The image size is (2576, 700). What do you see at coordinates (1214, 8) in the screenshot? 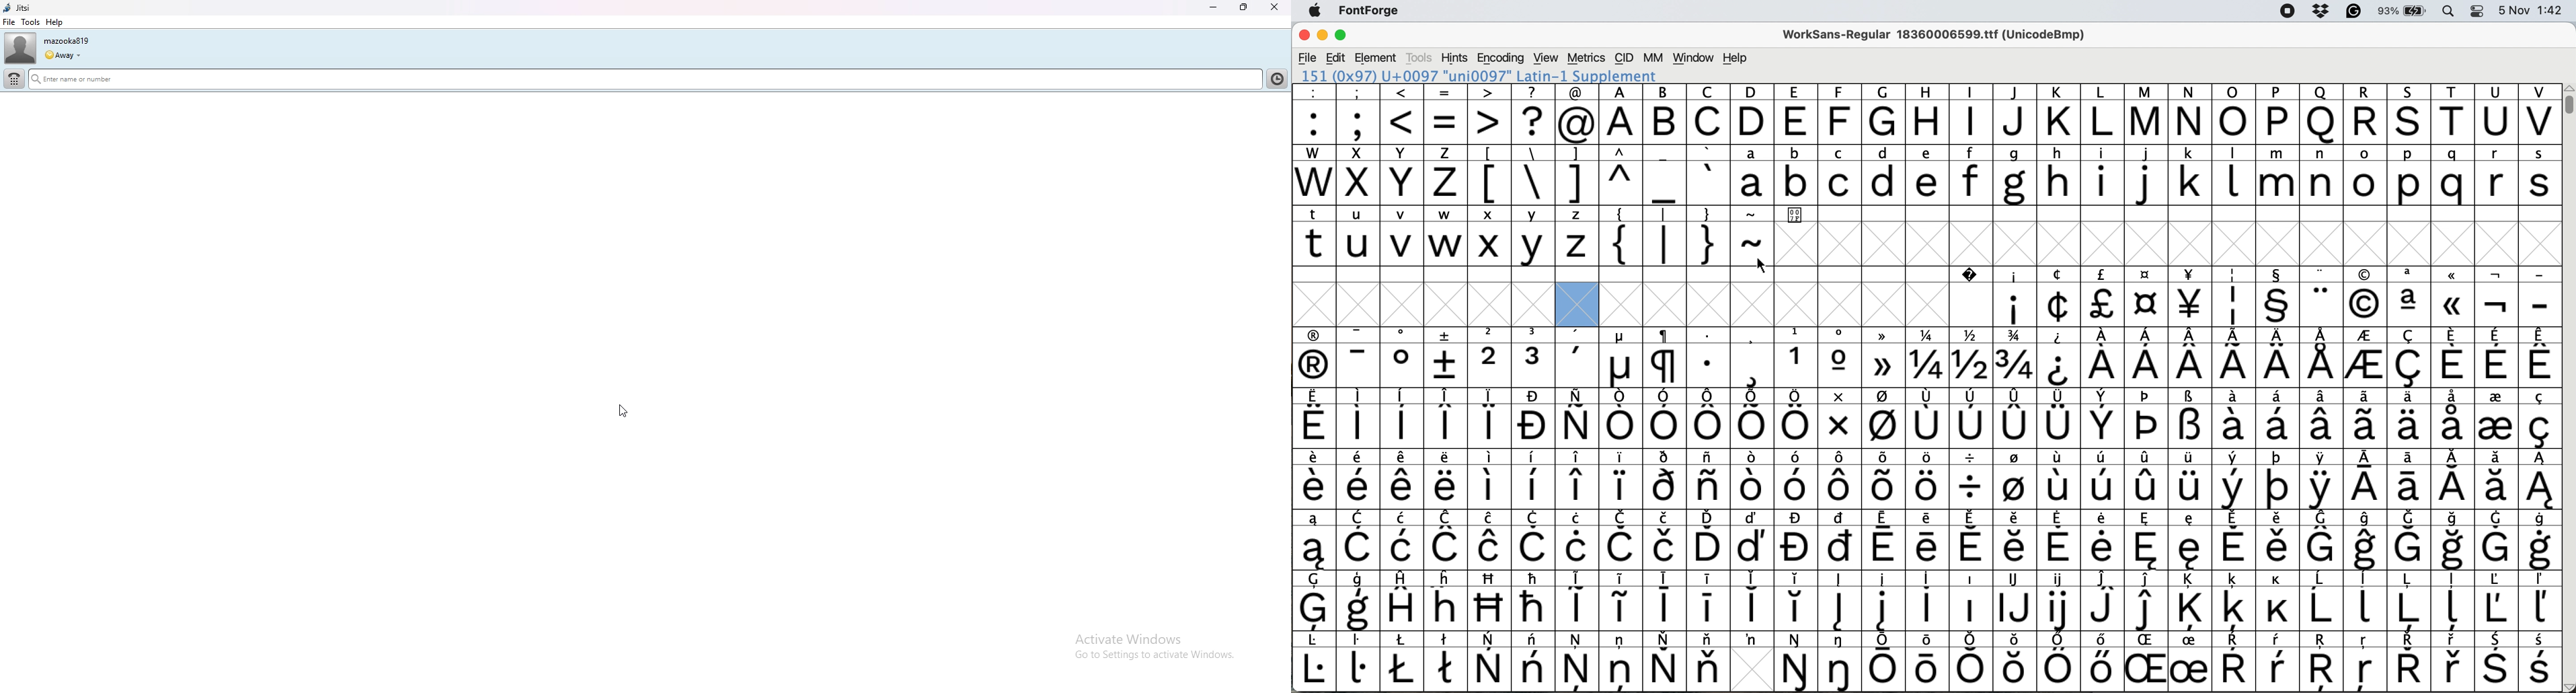
I see `minimize` at bounding box center [1214, 8].